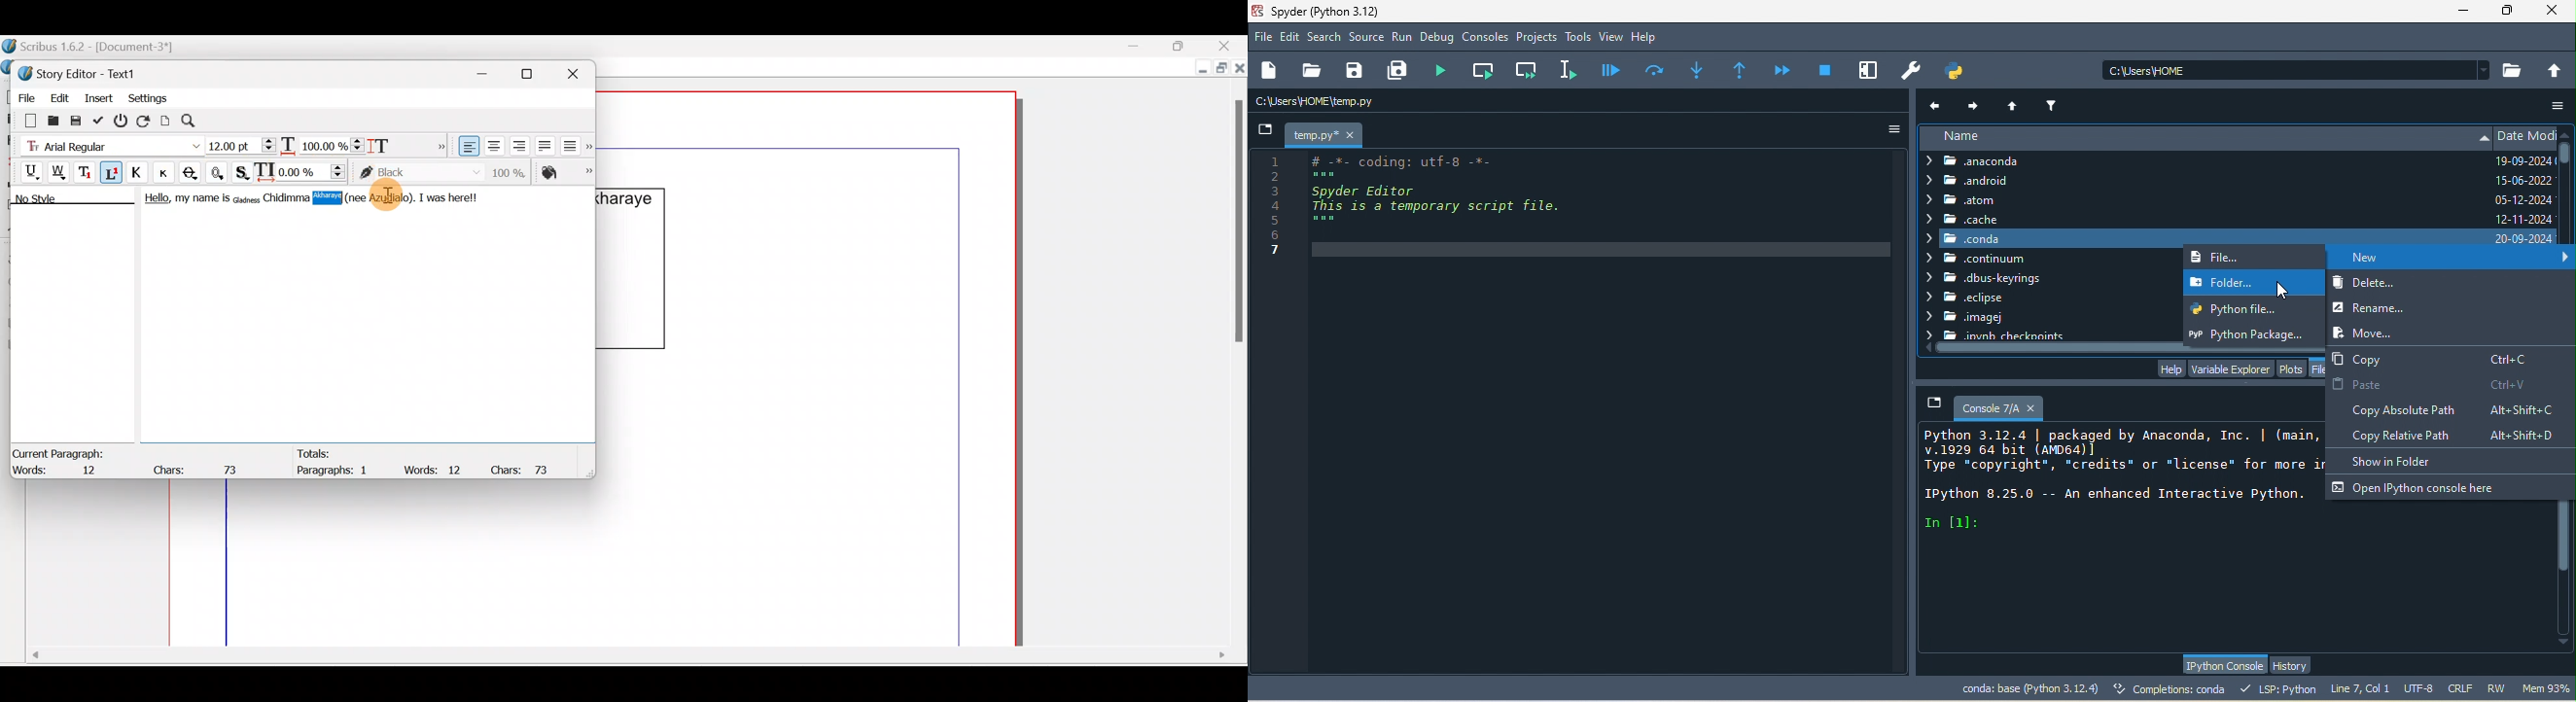 The width and height of the screenshot is (2576, 728). Describe the element at coordinates (59, 96) in the screenshot. I see `Edit ` at that location.